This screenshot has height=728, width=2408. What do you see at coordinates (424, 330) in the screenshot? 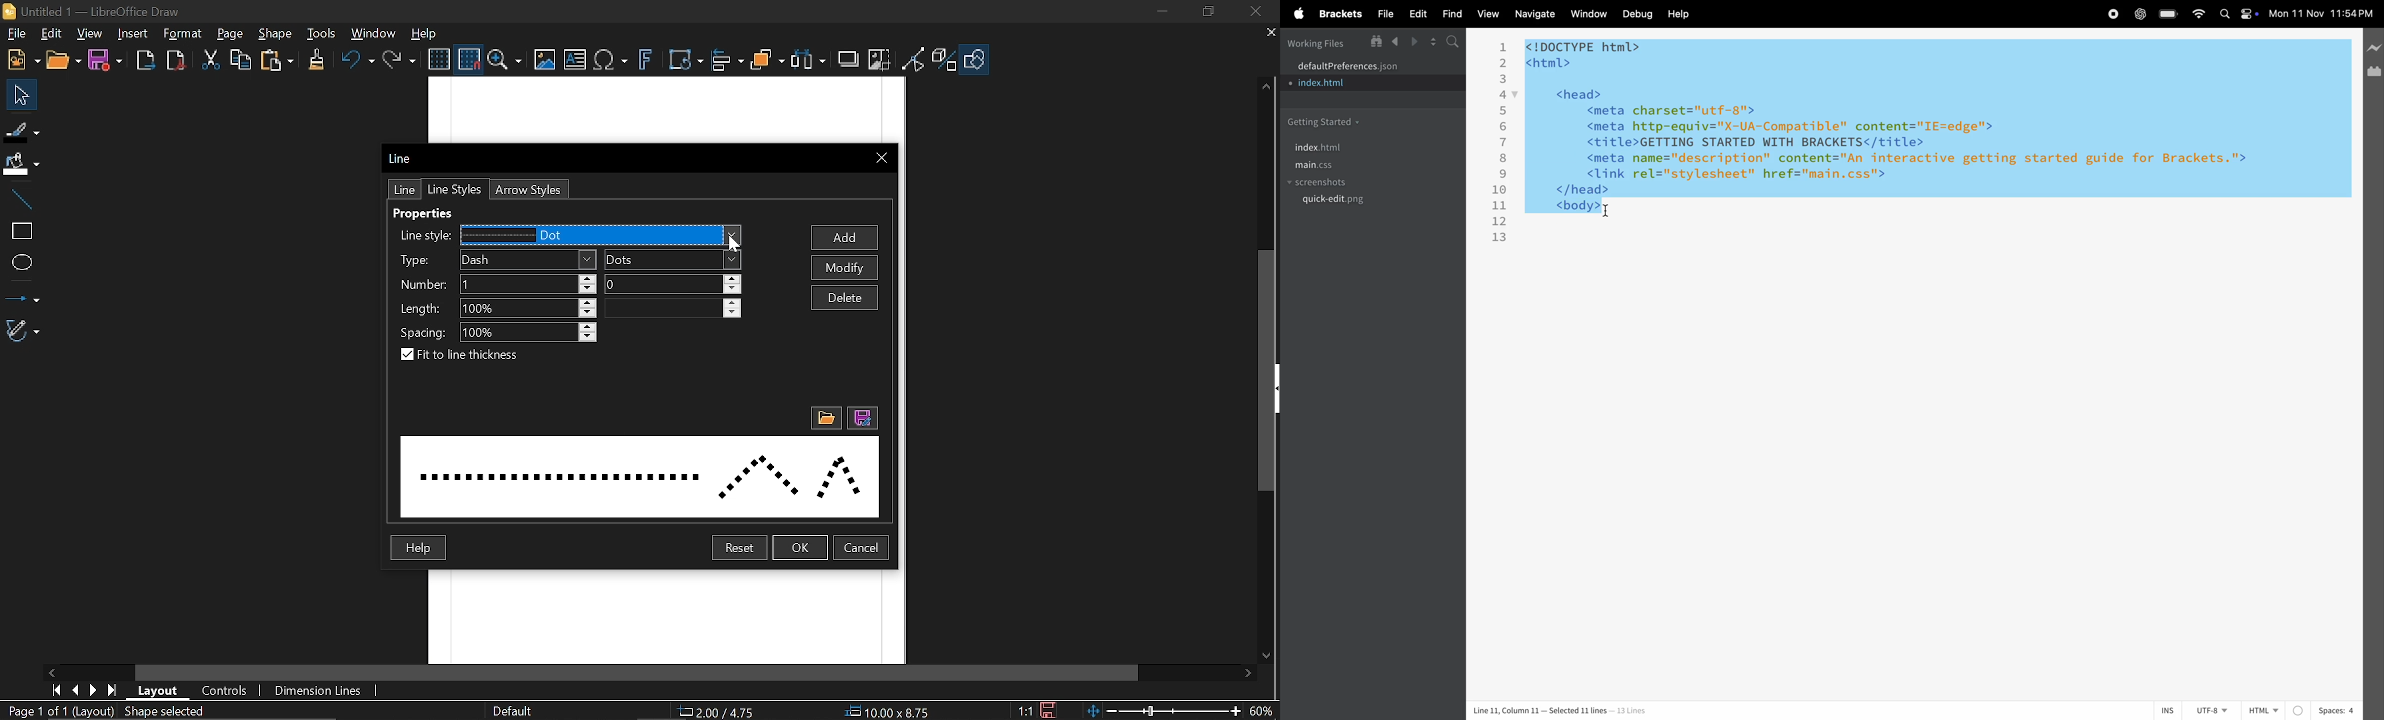
I see `Spacing:` at bounding box center [424, 330].